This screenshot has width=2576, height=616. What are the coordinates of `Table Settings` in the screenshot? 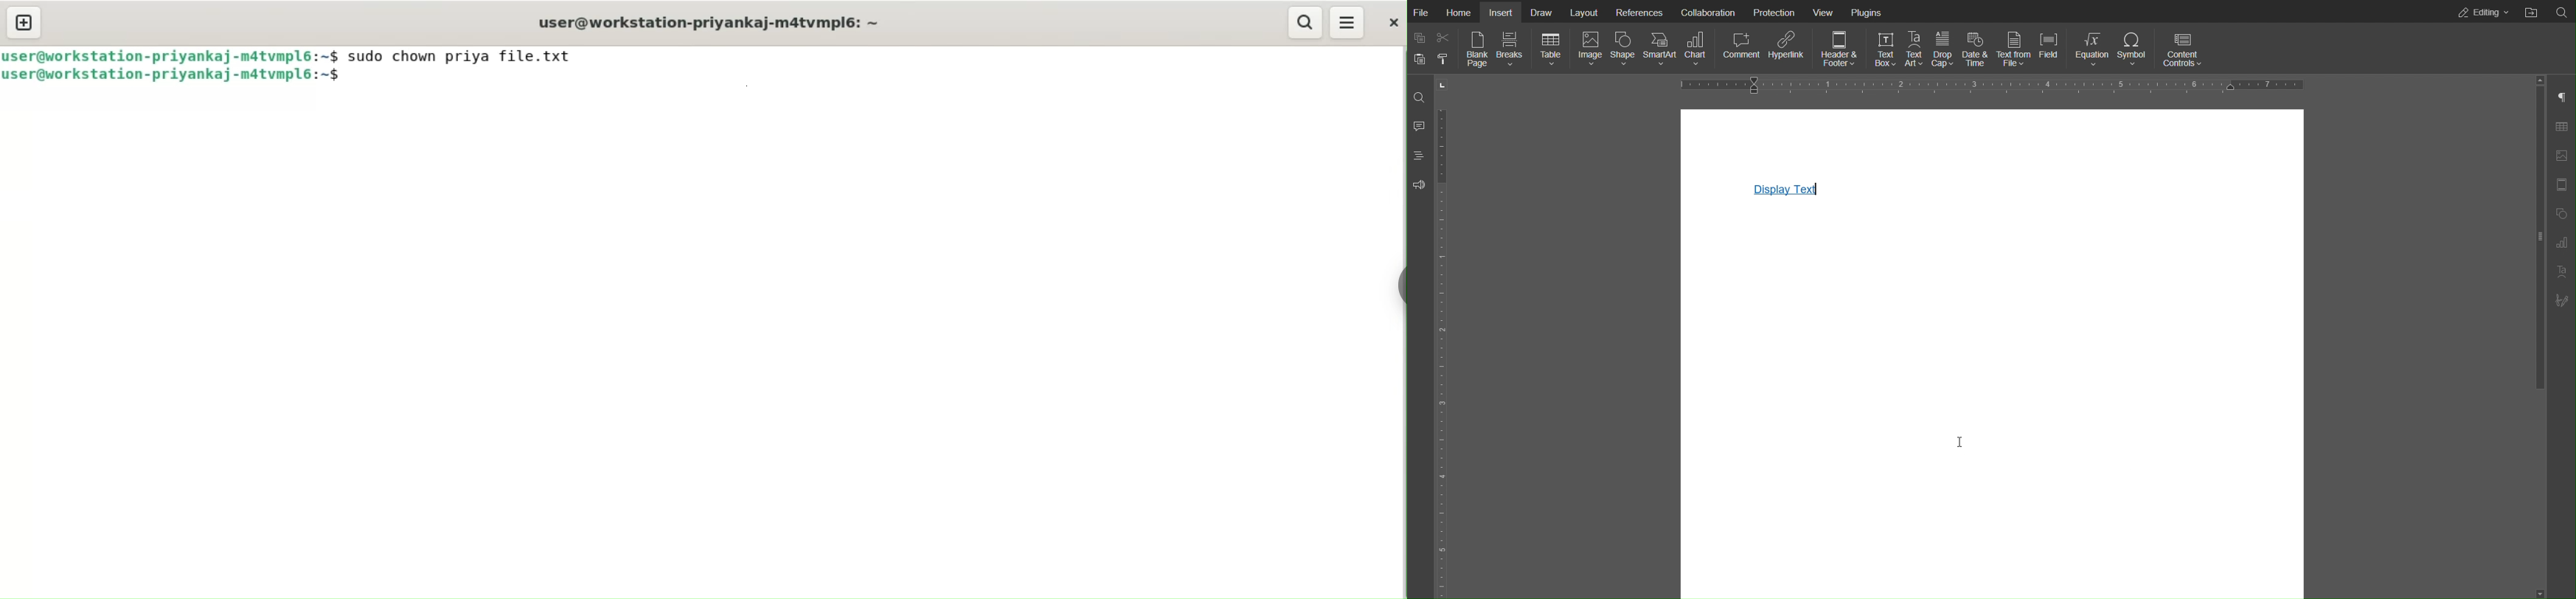 It's located at (2561, 125).